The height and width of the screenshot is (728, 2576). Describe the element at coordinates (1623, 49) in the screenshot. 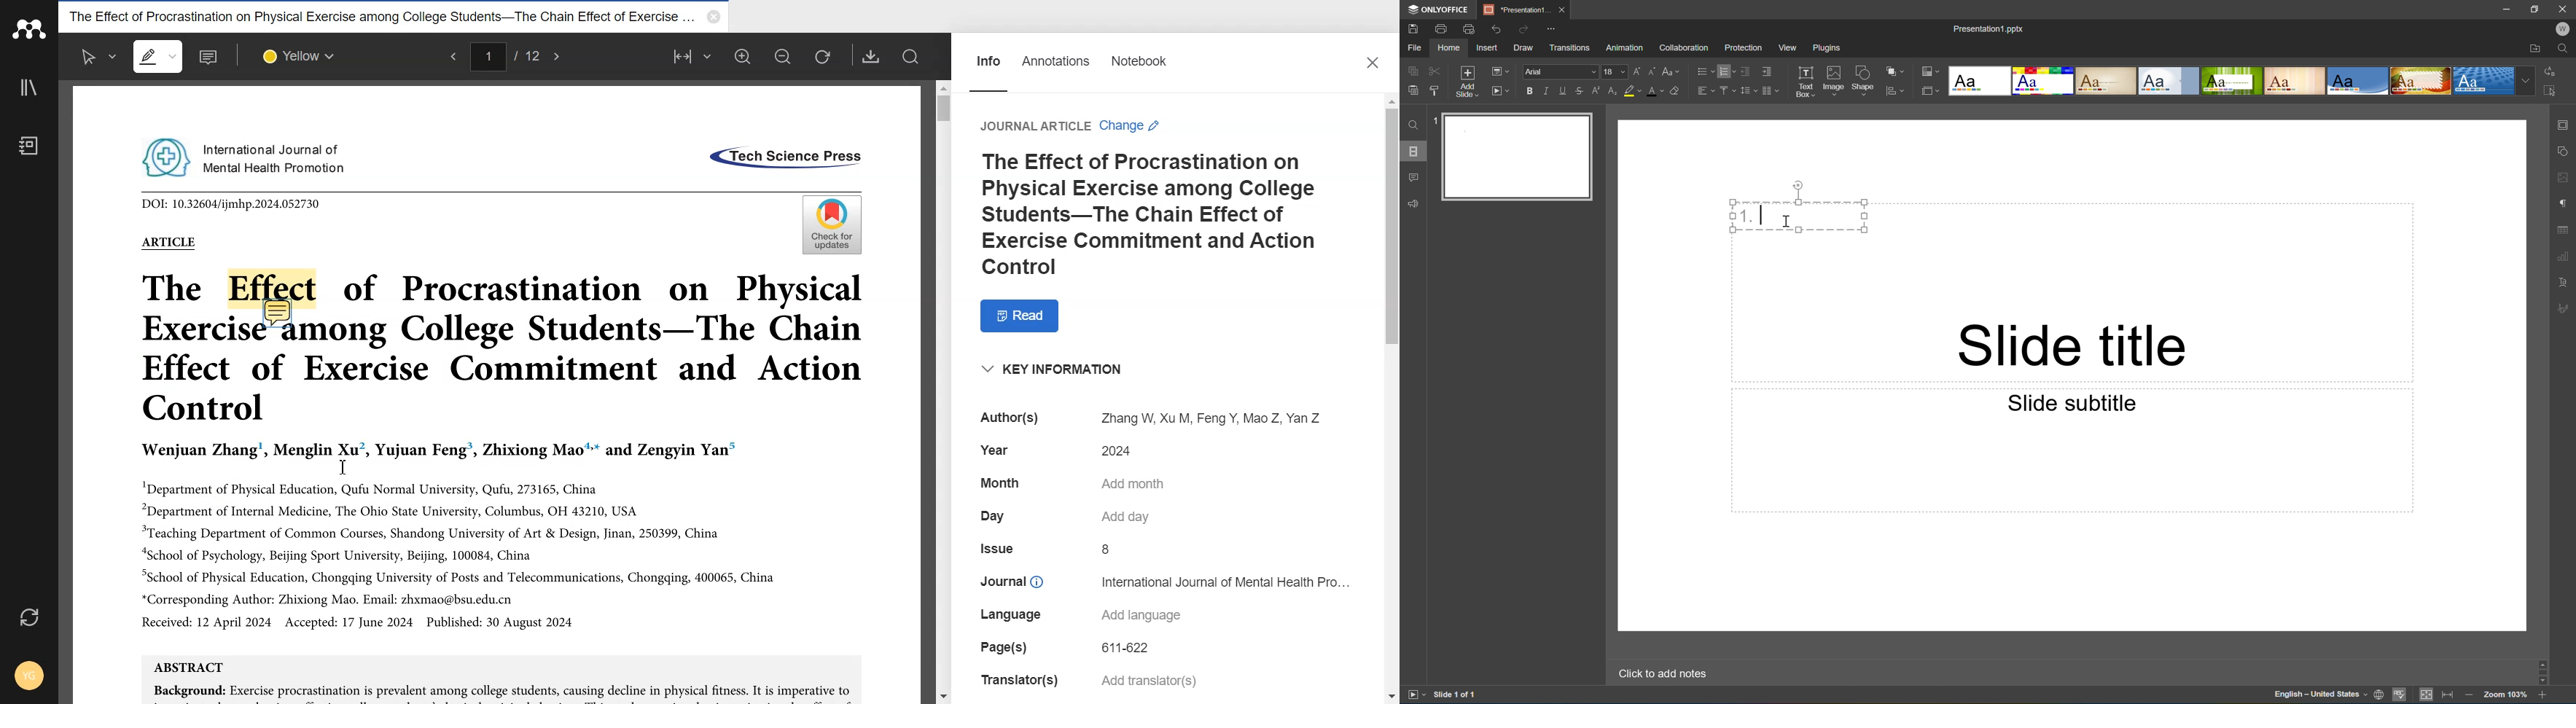

I see `Animation` at that location.